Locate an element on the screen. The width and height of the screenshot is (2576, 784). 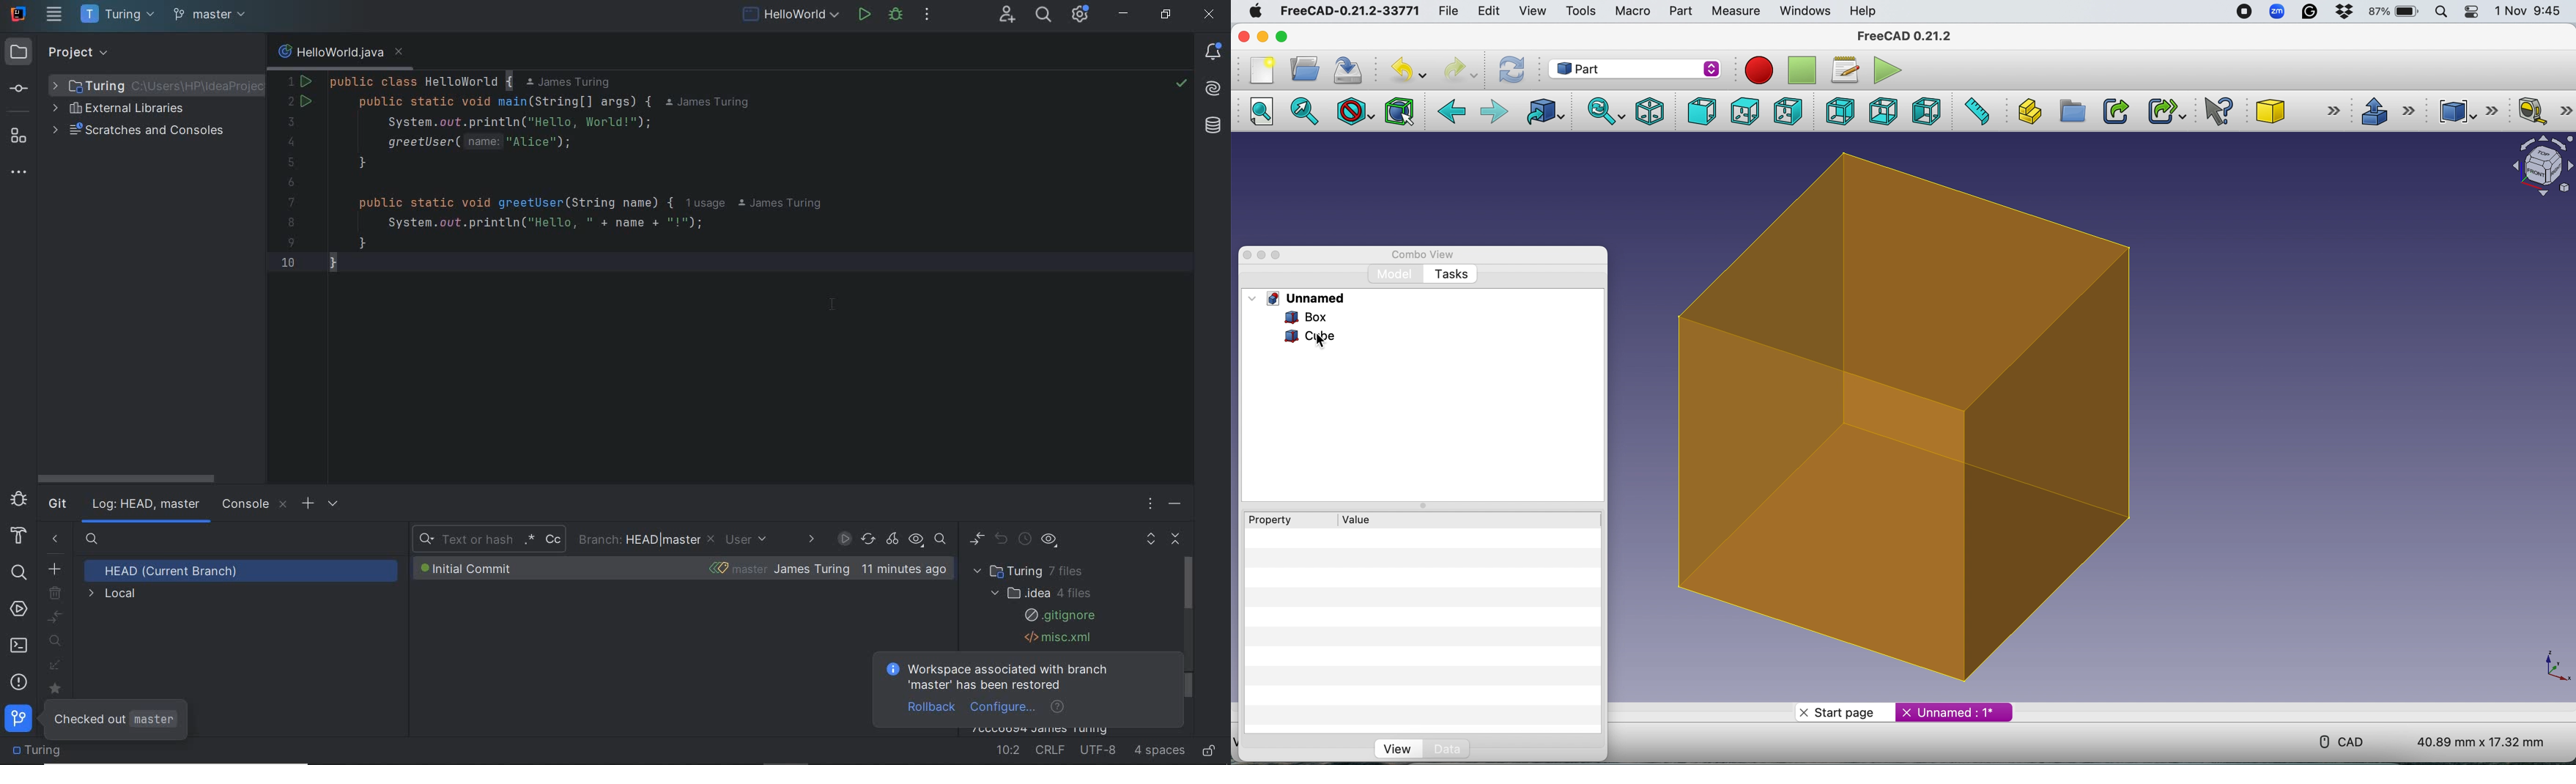
cube is located at coordinates (1312, 337).